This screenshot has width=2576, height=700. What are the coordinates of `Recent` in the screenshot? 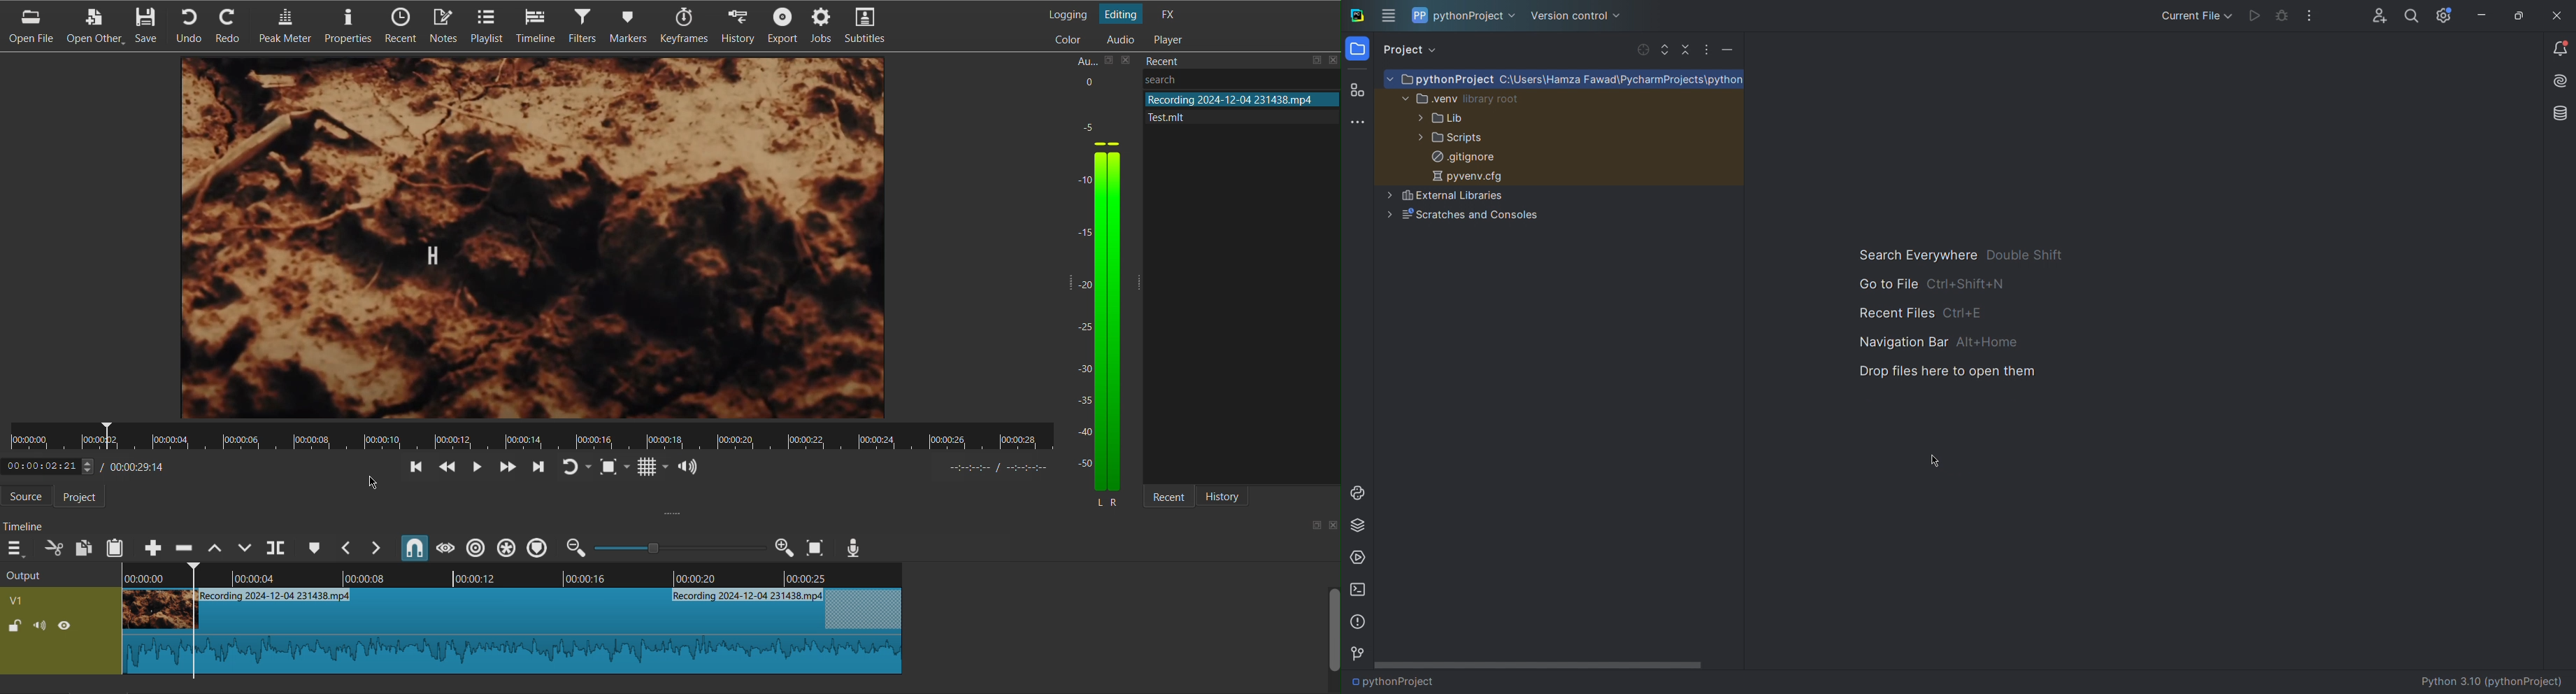 It's located at (1170, 497).